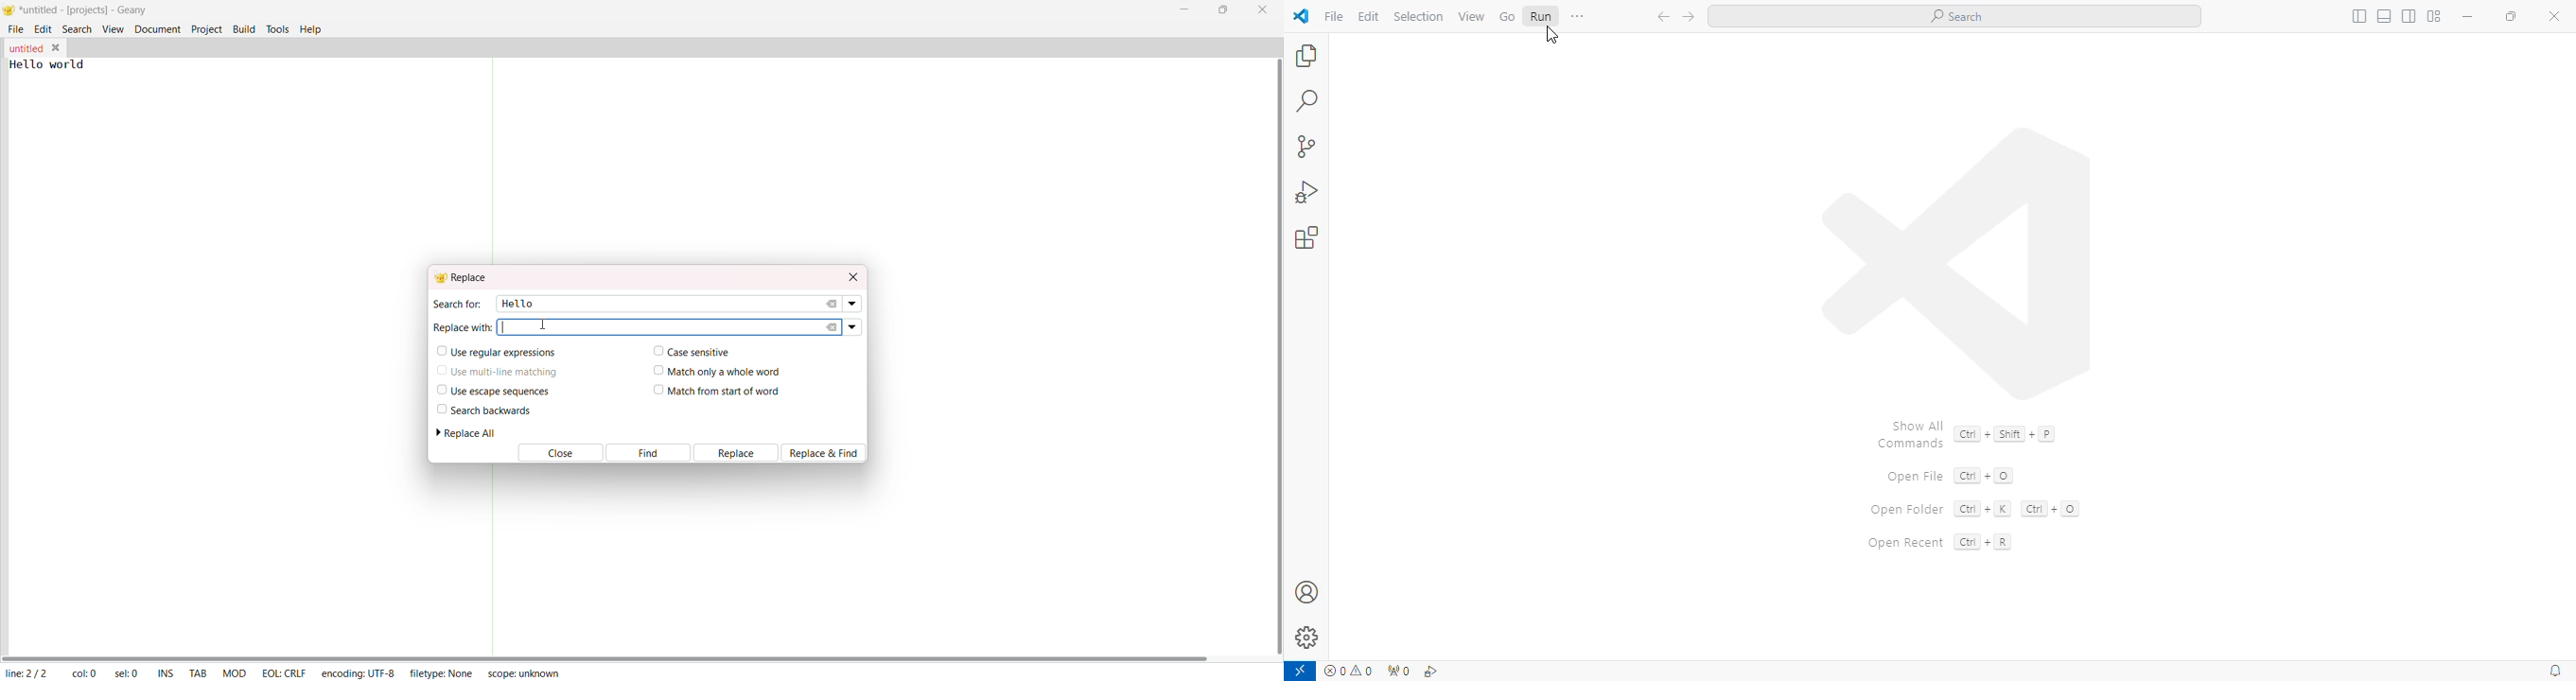 This screenshot has height=700, width=2576. I want to click on open file, so click(1916, 478).